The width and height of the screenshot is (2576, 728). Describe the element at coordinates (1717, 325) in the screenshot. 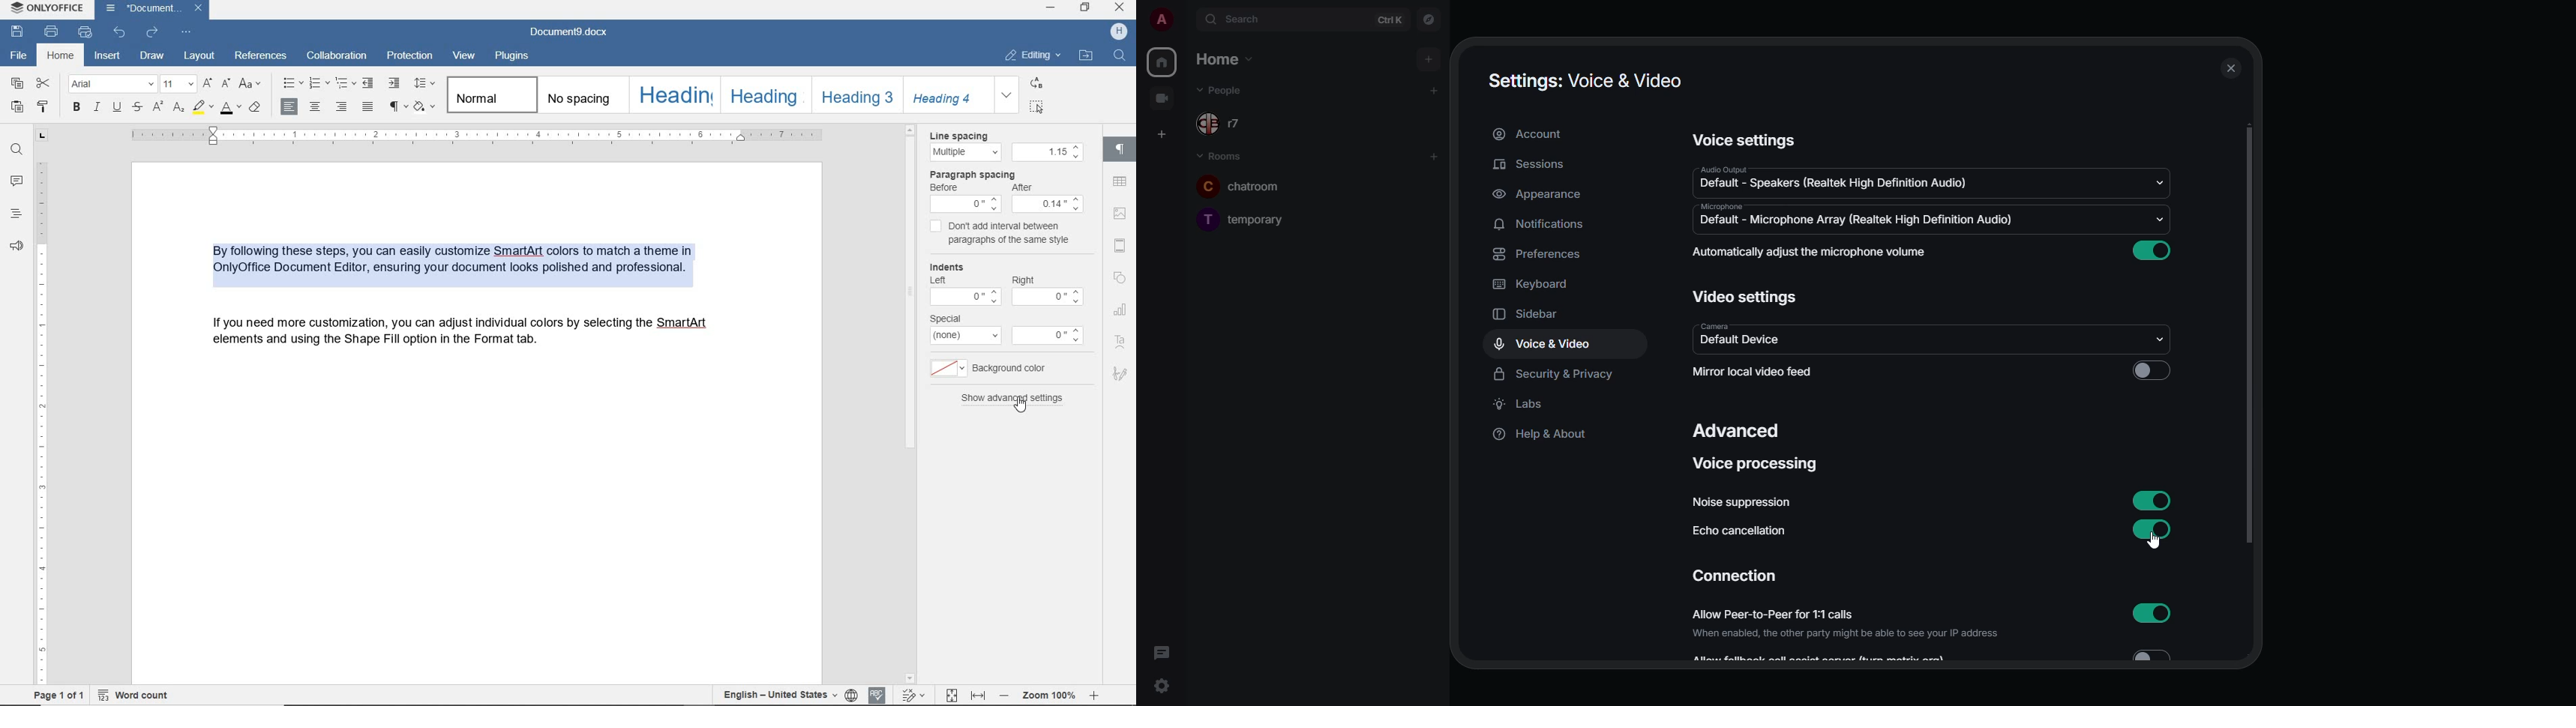

I see `camera` at that location.